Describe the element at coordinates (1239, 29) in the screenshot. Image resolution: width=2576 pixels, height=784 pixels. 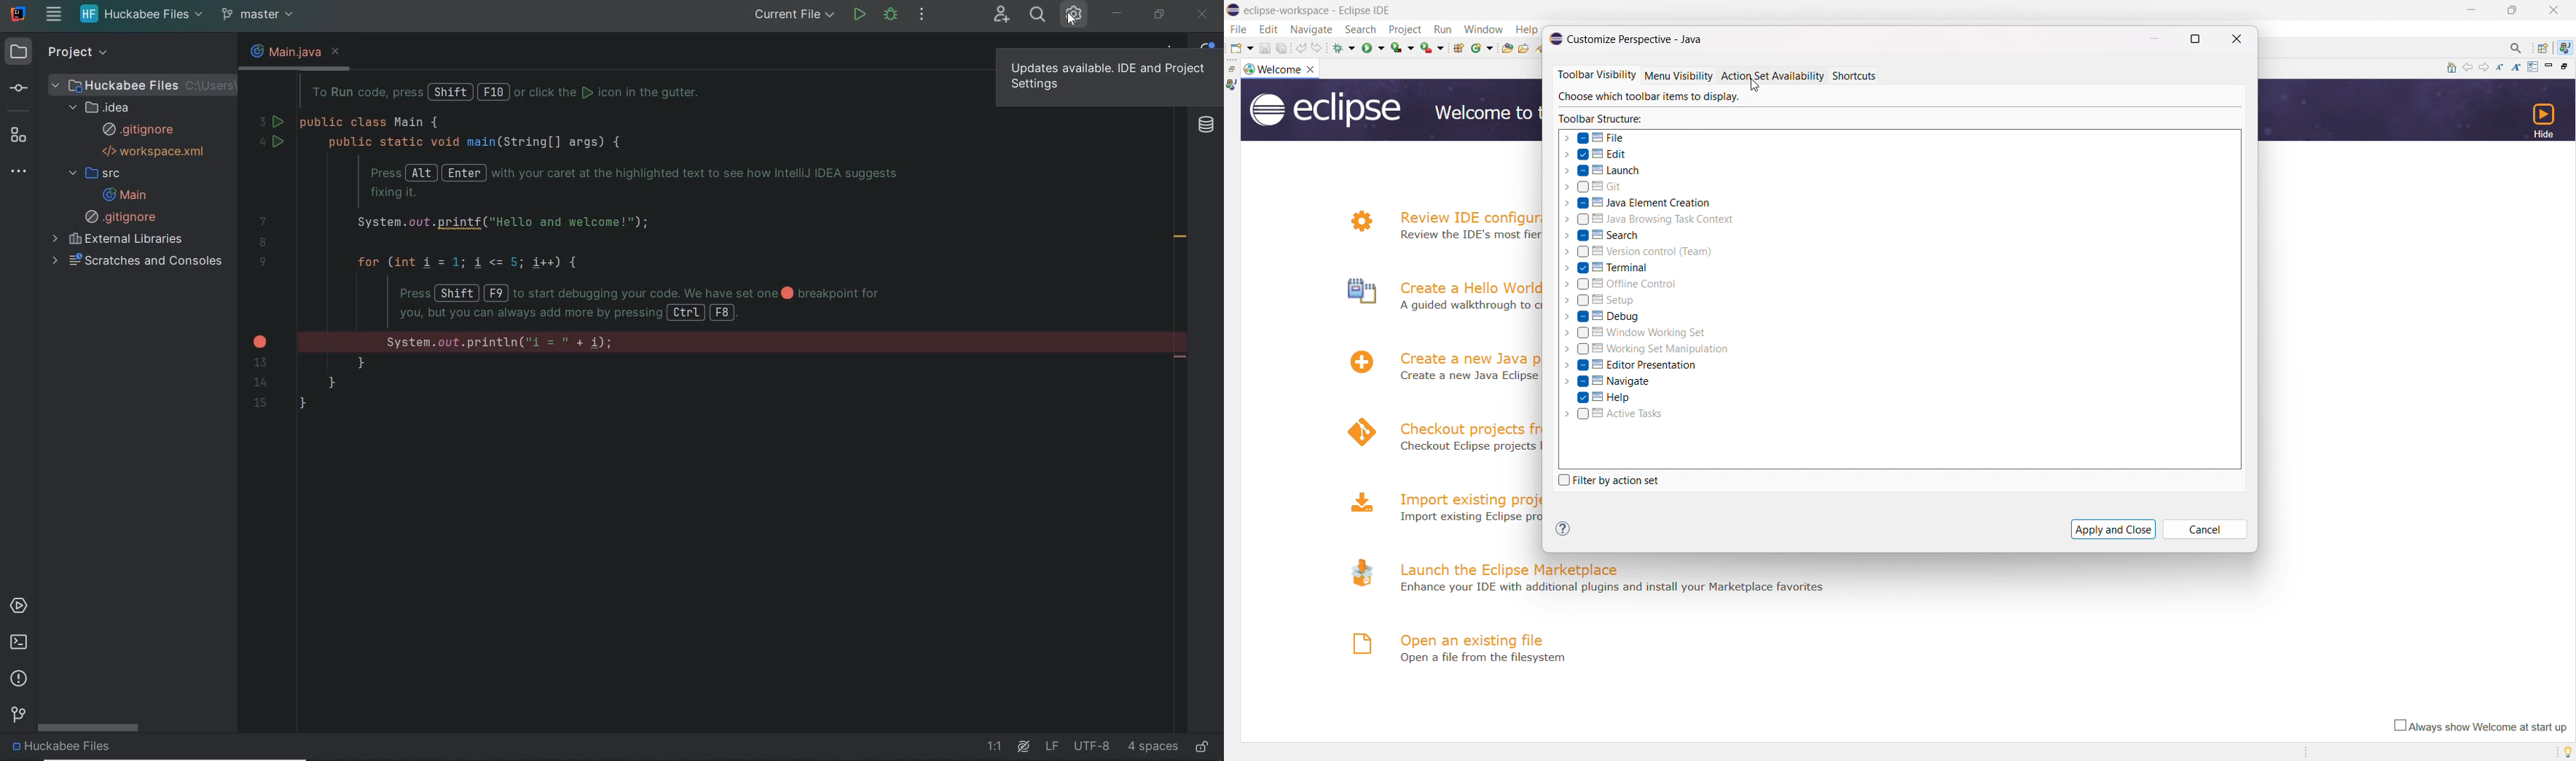
I see `file` at that location.